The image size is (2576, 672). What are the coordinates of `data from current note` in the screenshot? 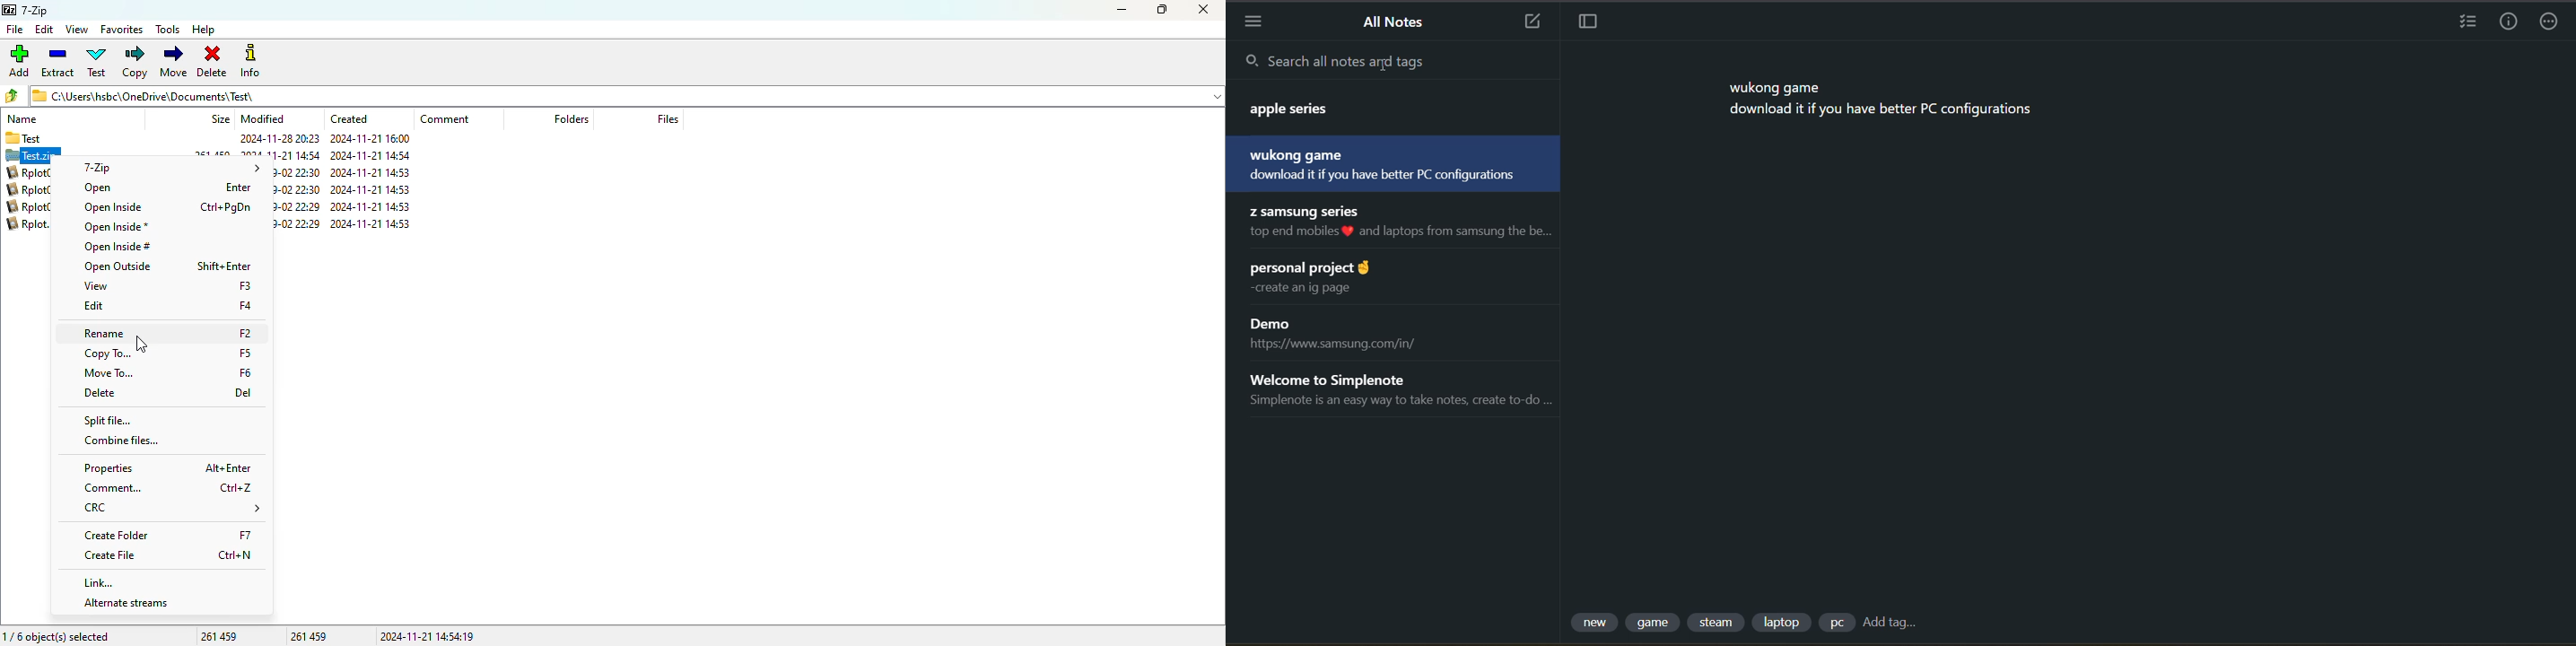 It's located at (1885, 101).